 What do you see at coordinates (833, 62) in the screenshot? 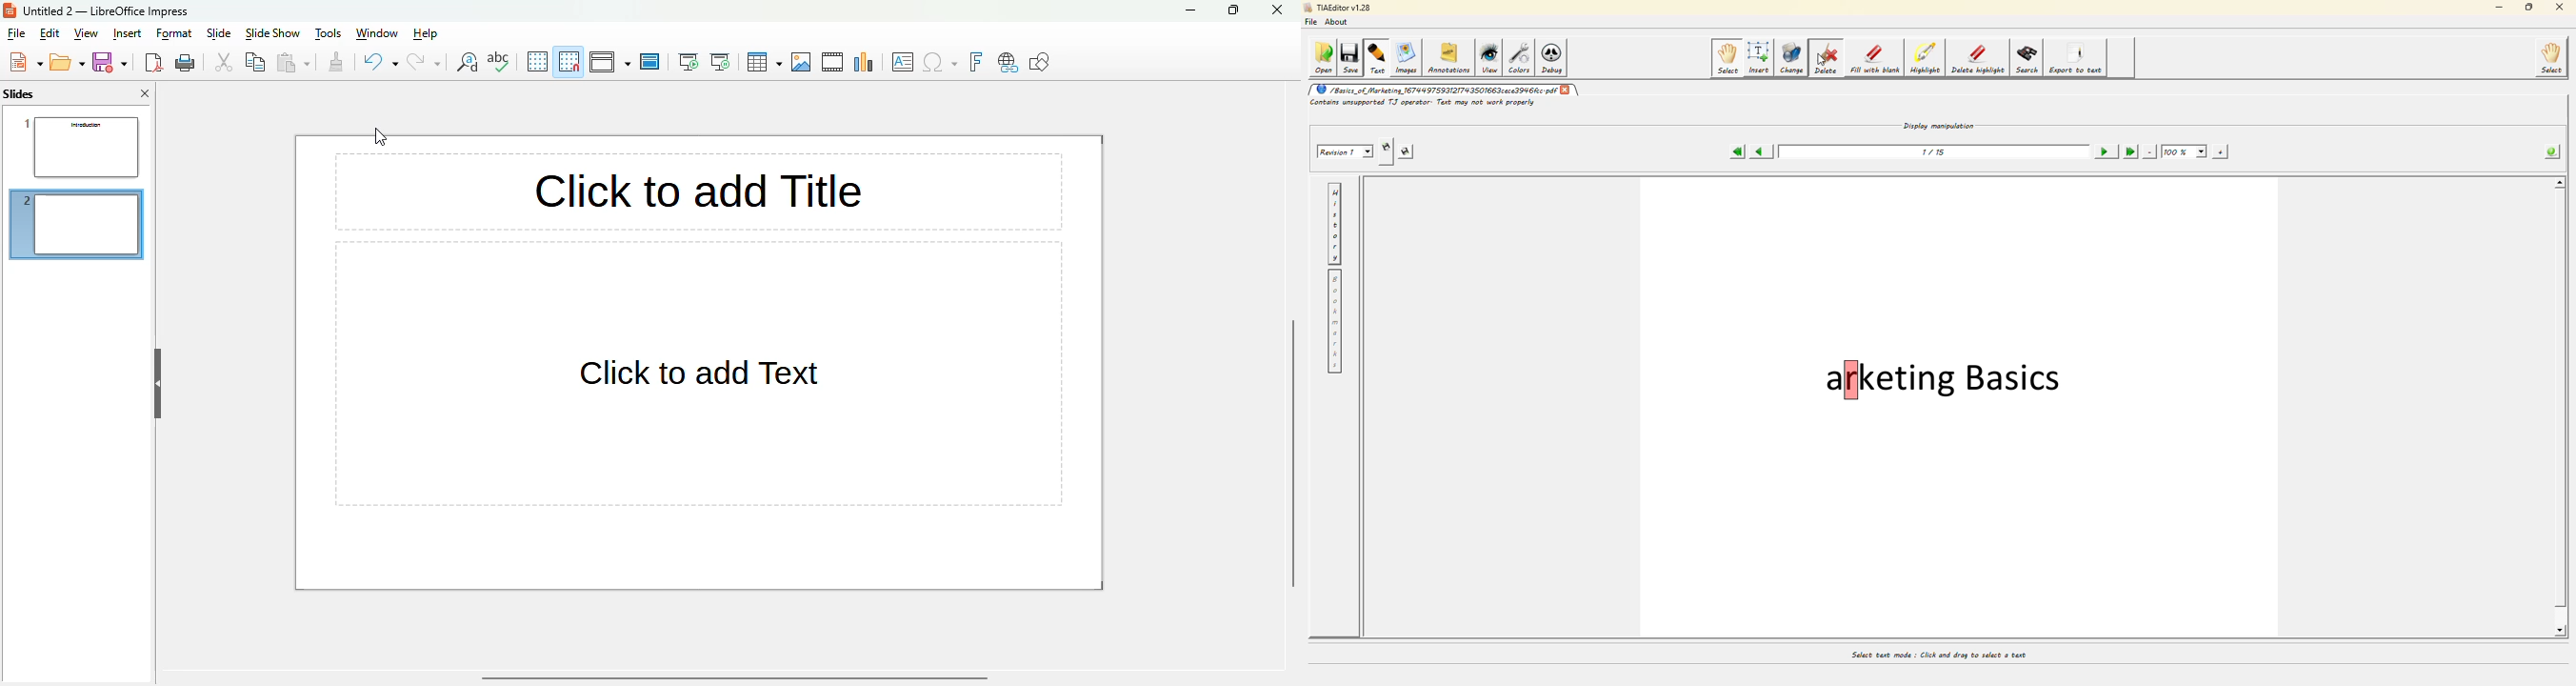
I see `insert audio or video` at bounding box center [833, 62].